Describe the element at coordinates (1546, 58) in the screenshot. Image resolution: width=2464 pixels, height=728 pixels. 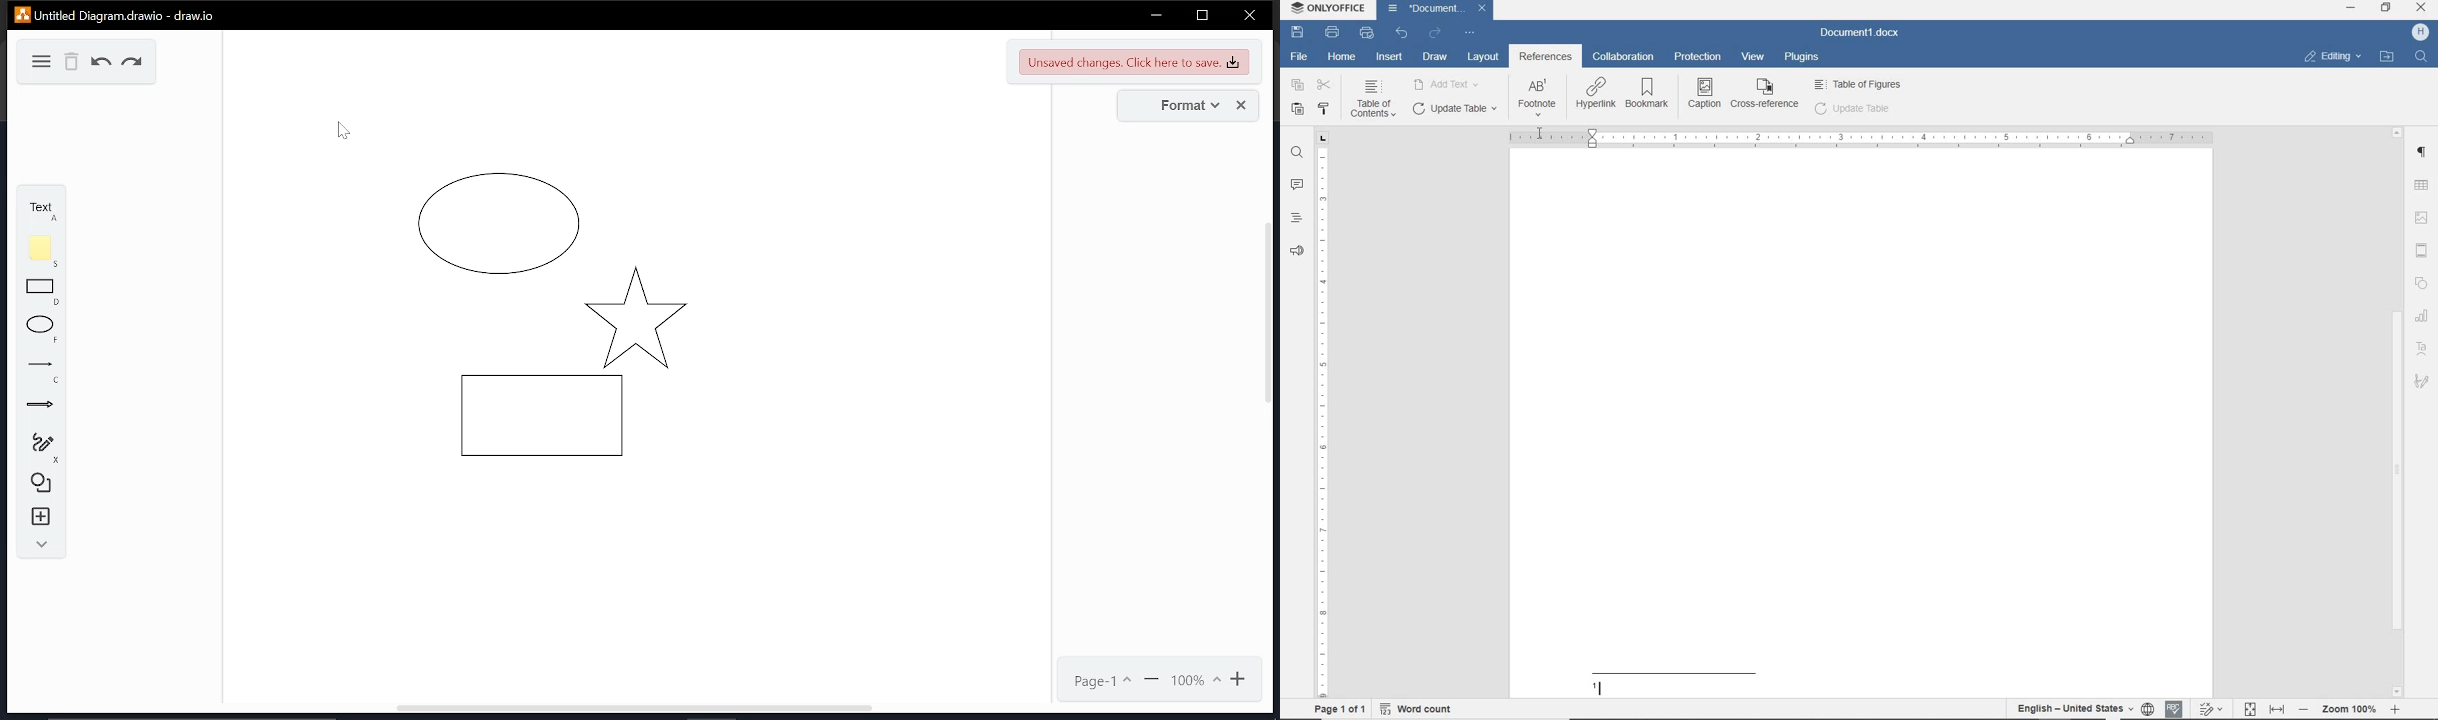
I see `references` at that location.